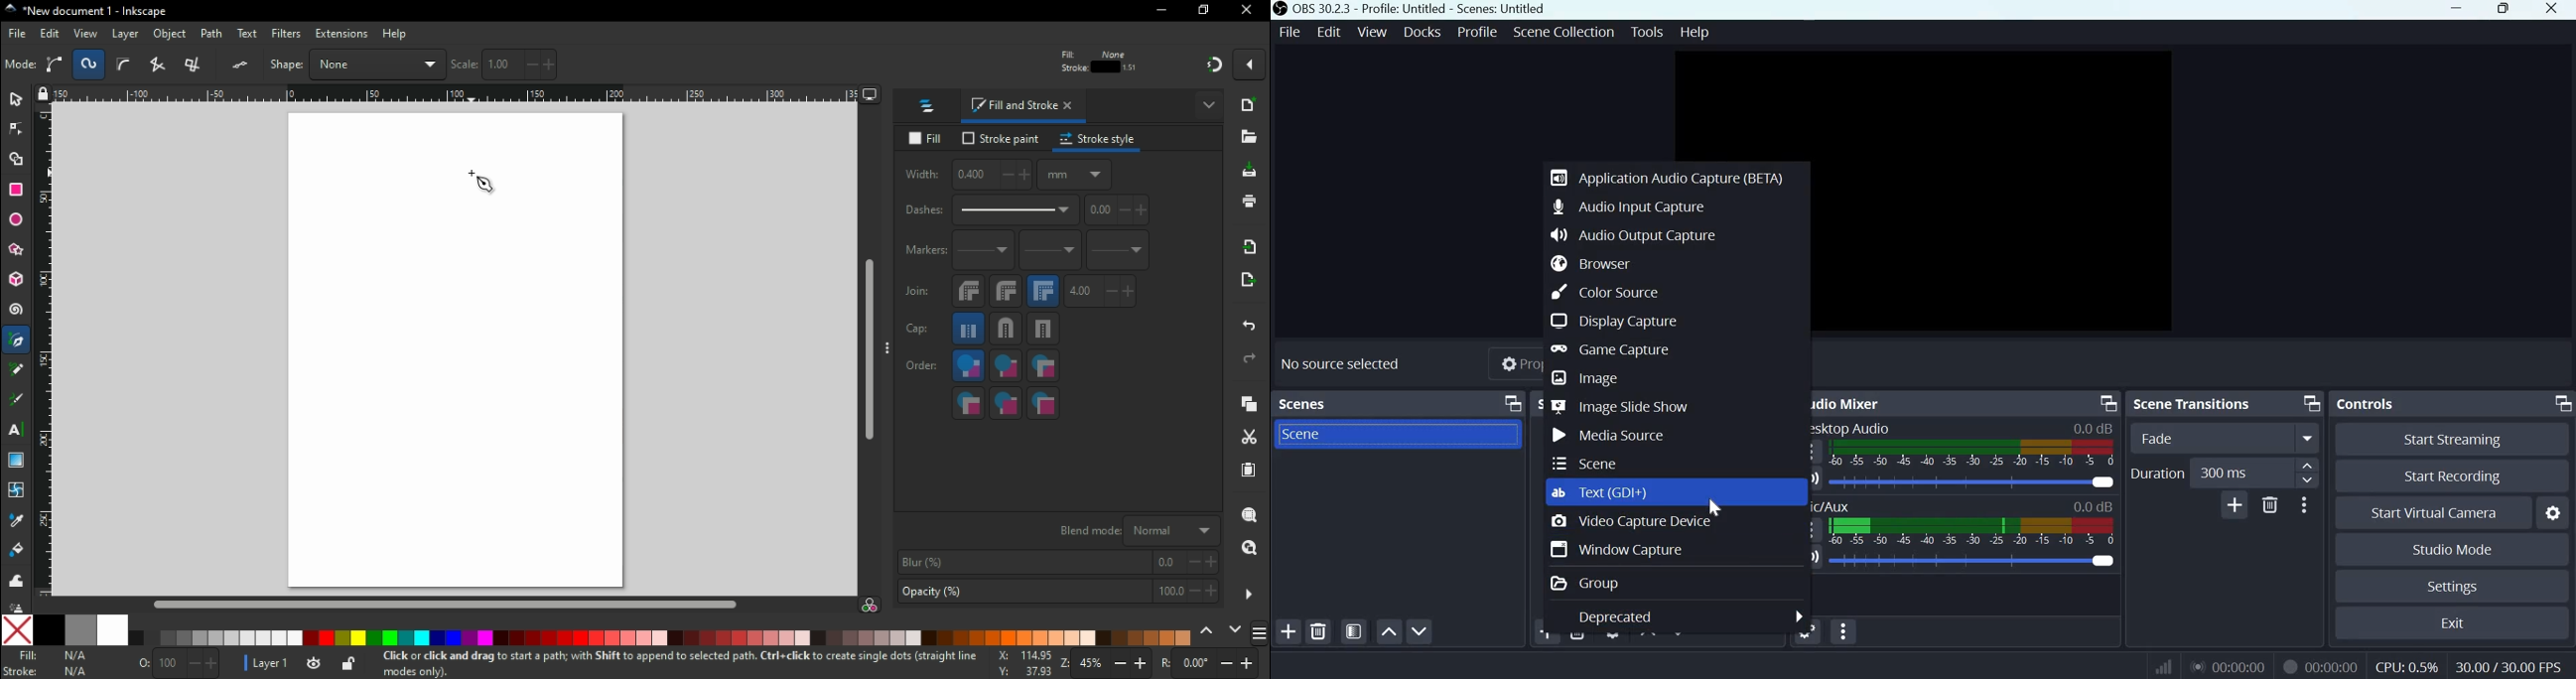 The image size is (2576, 700). What do you see at coordinates (300, 664) in the screenshot?
I see `layer settings` at bounding box center [300, 664].